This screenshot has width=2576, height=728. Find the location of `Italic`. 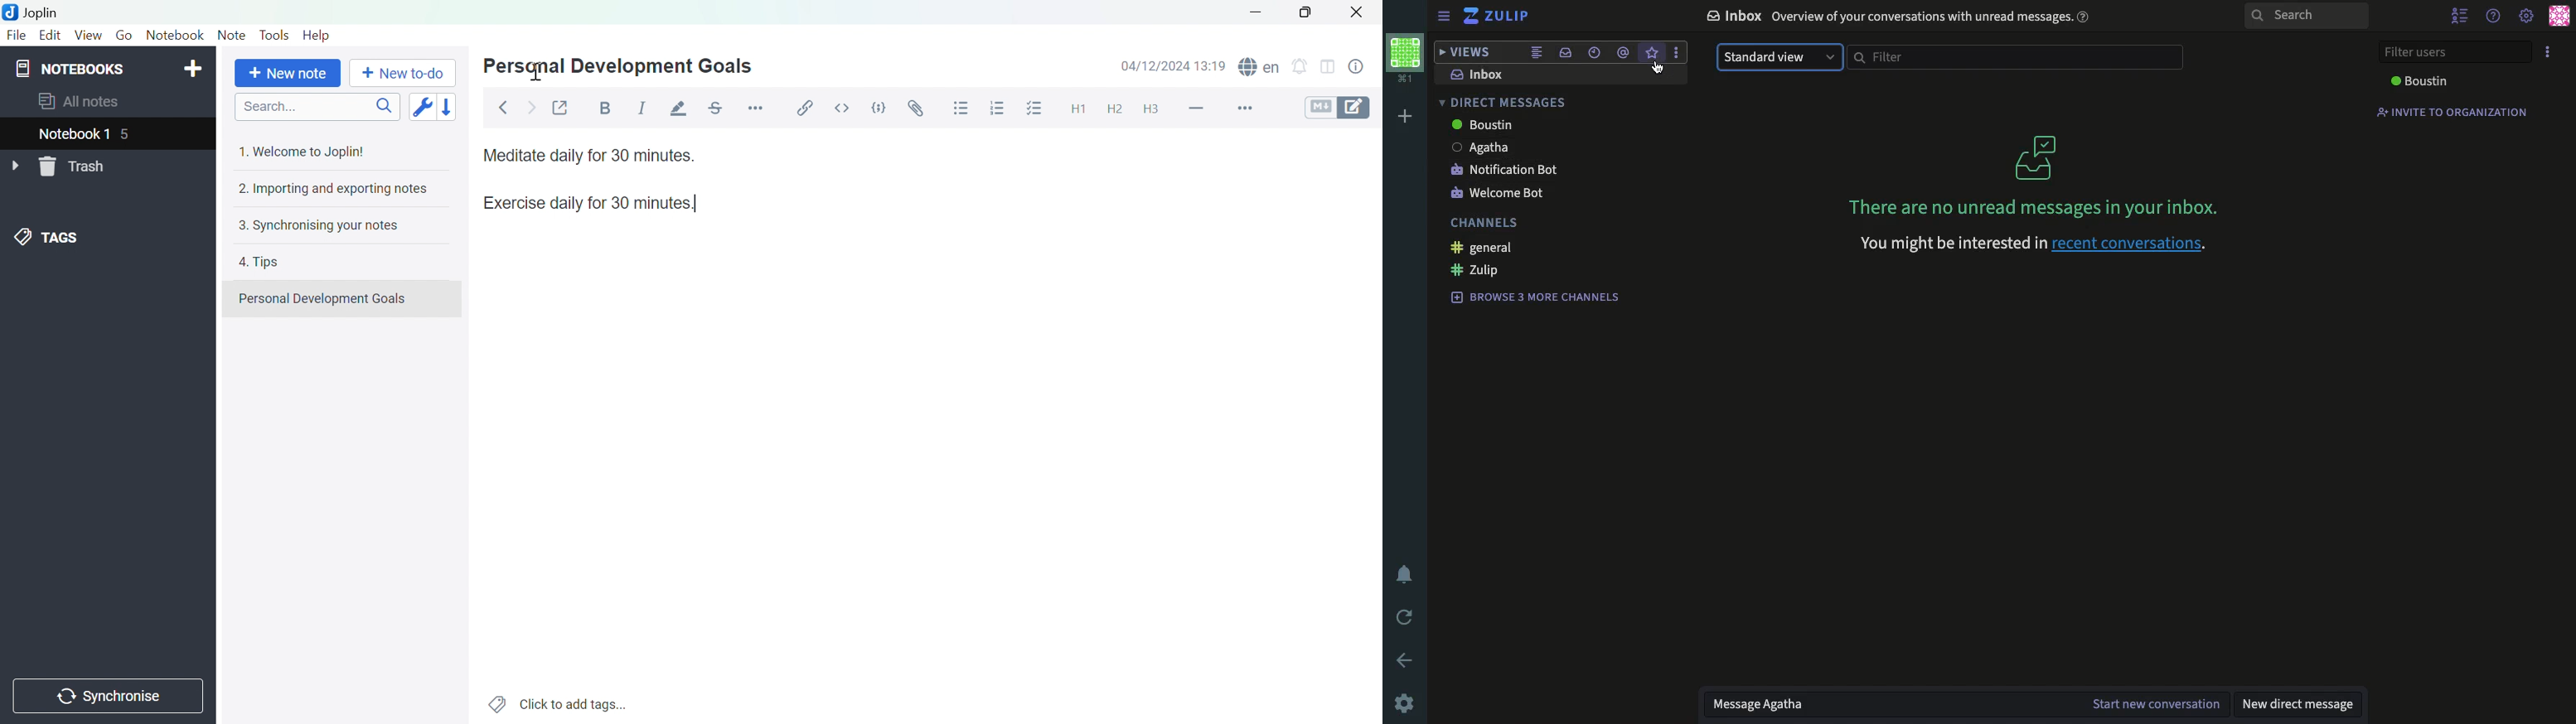

Italic is located at coordinates (642, 107).